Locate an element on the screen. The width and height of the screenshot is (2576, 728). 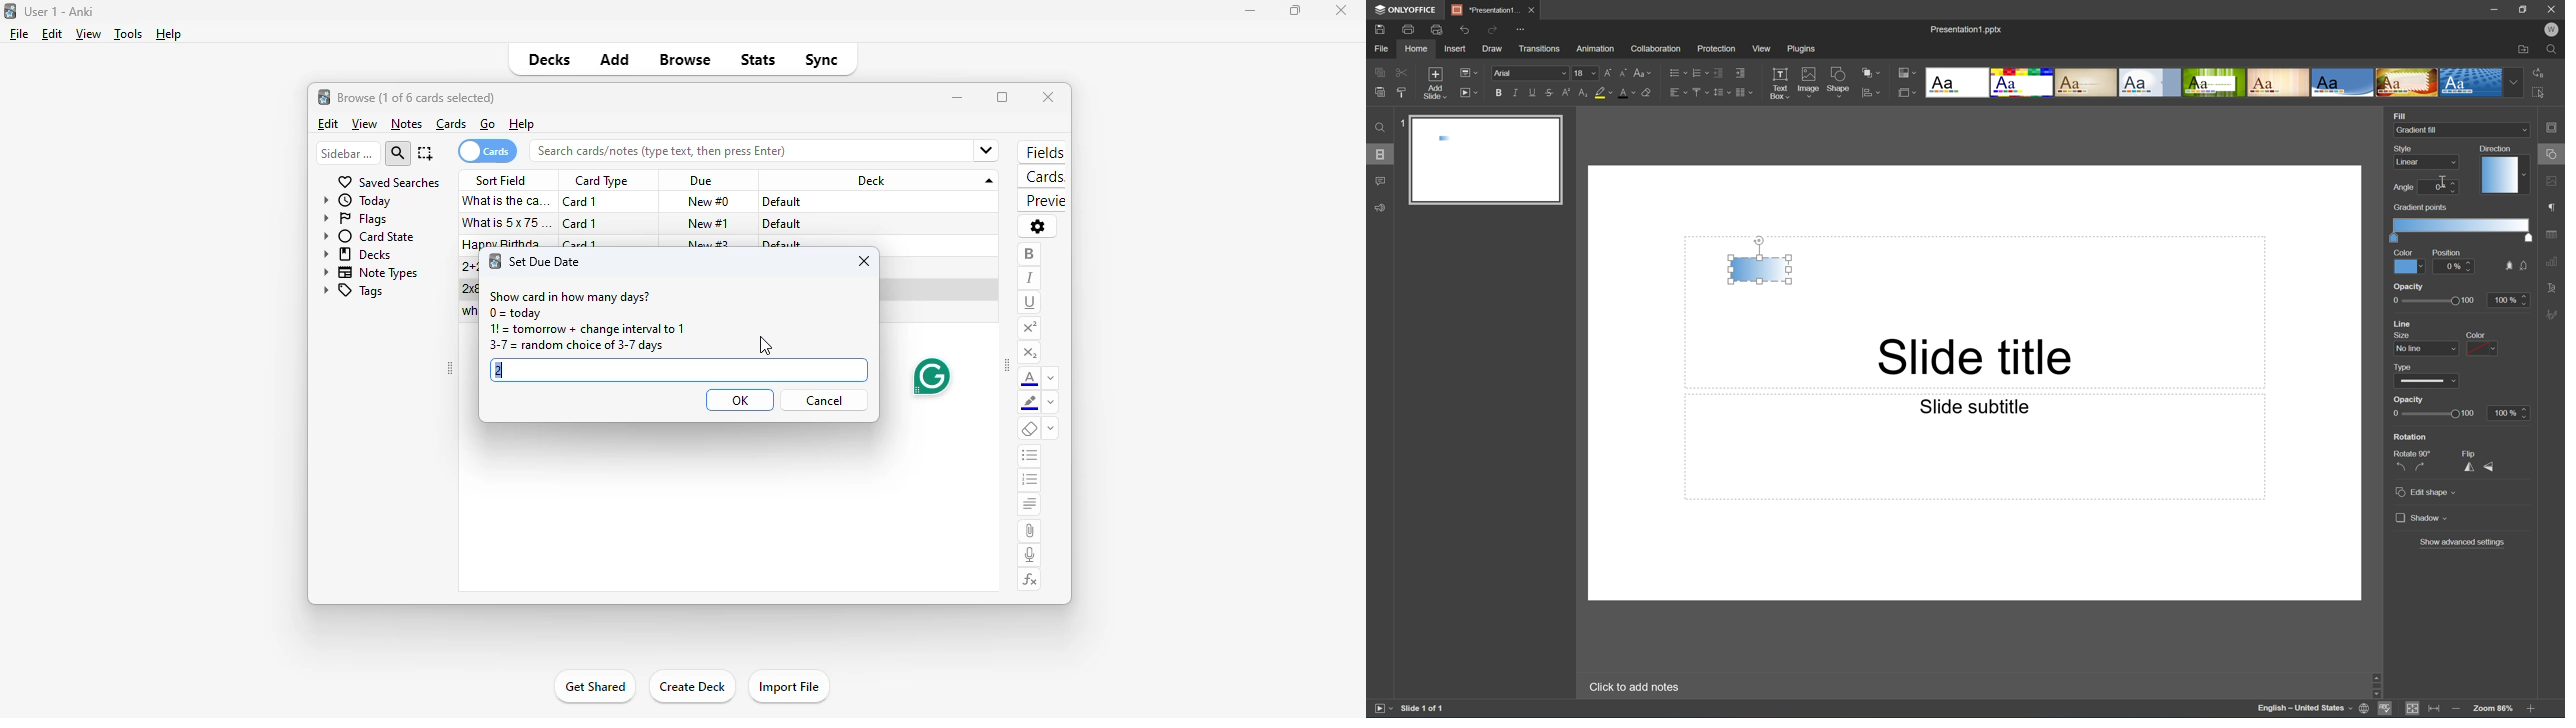
close is located at coordinates (864, 261).